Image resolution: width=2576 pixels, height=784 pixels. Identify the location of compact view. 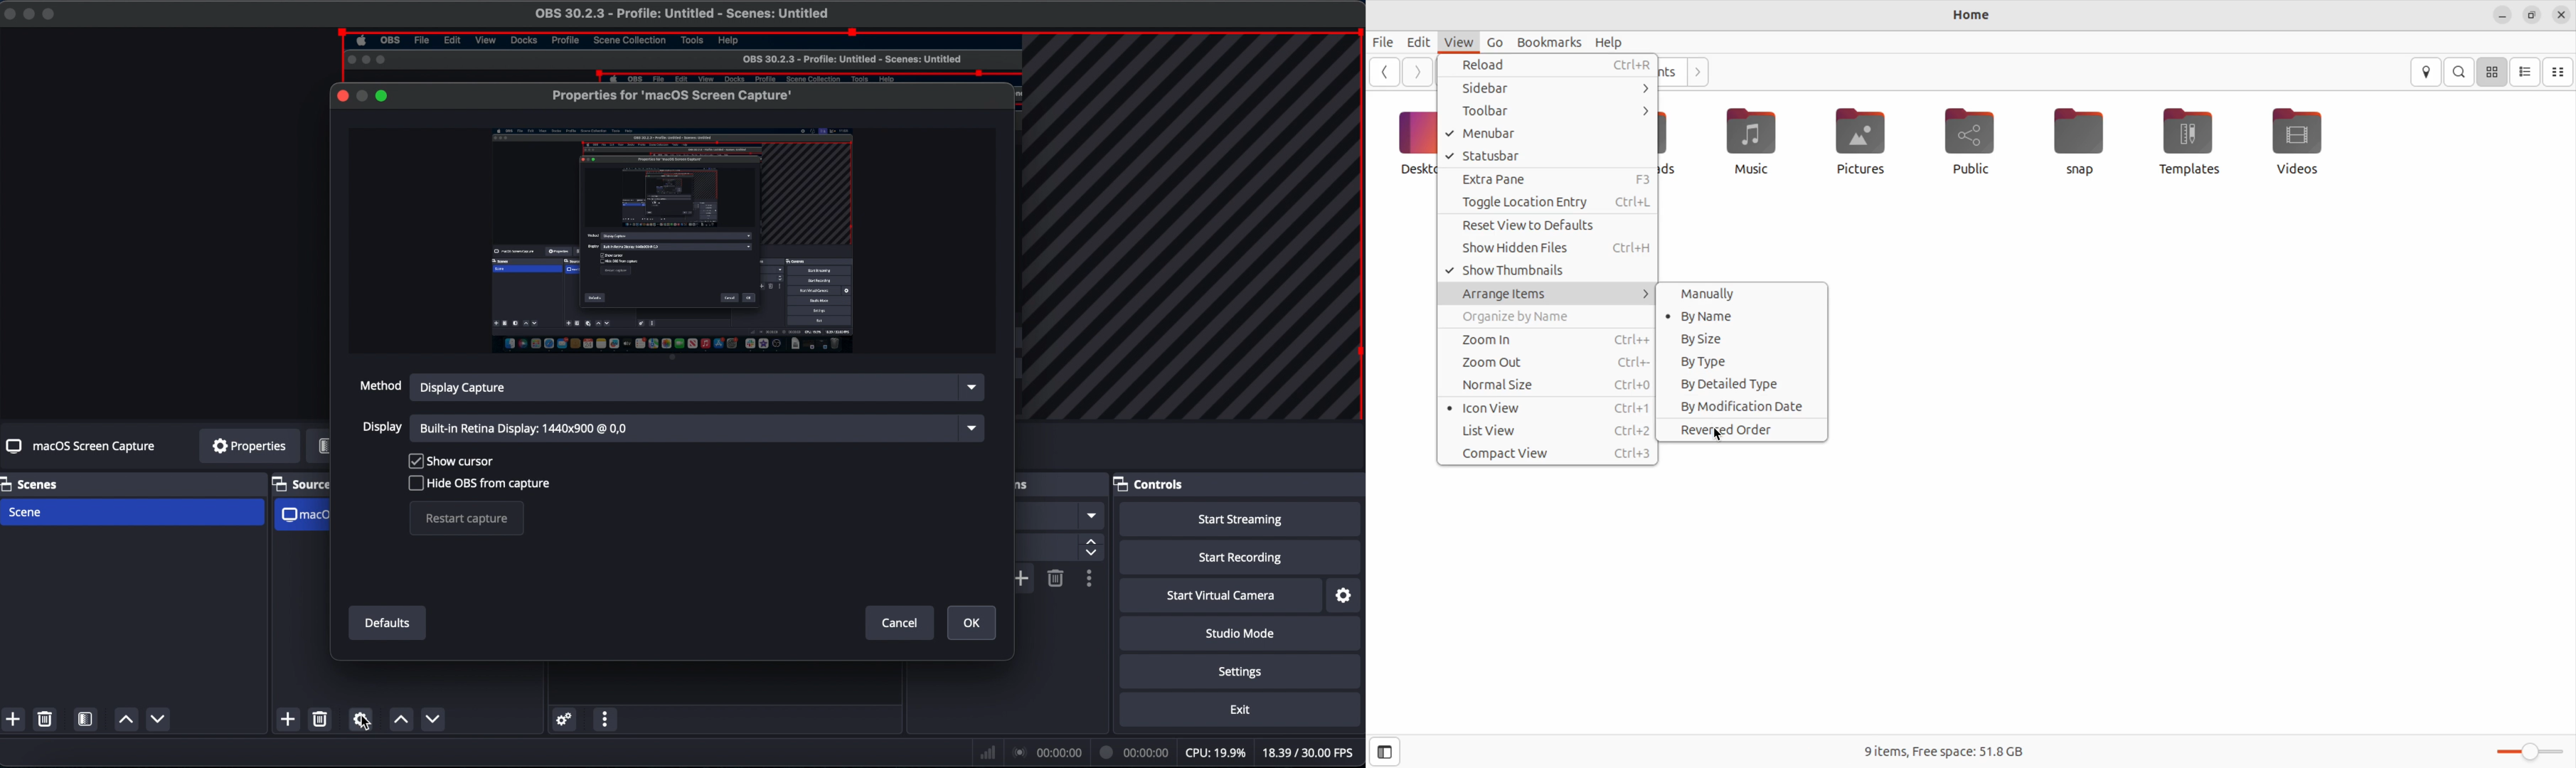
(2559, 72).